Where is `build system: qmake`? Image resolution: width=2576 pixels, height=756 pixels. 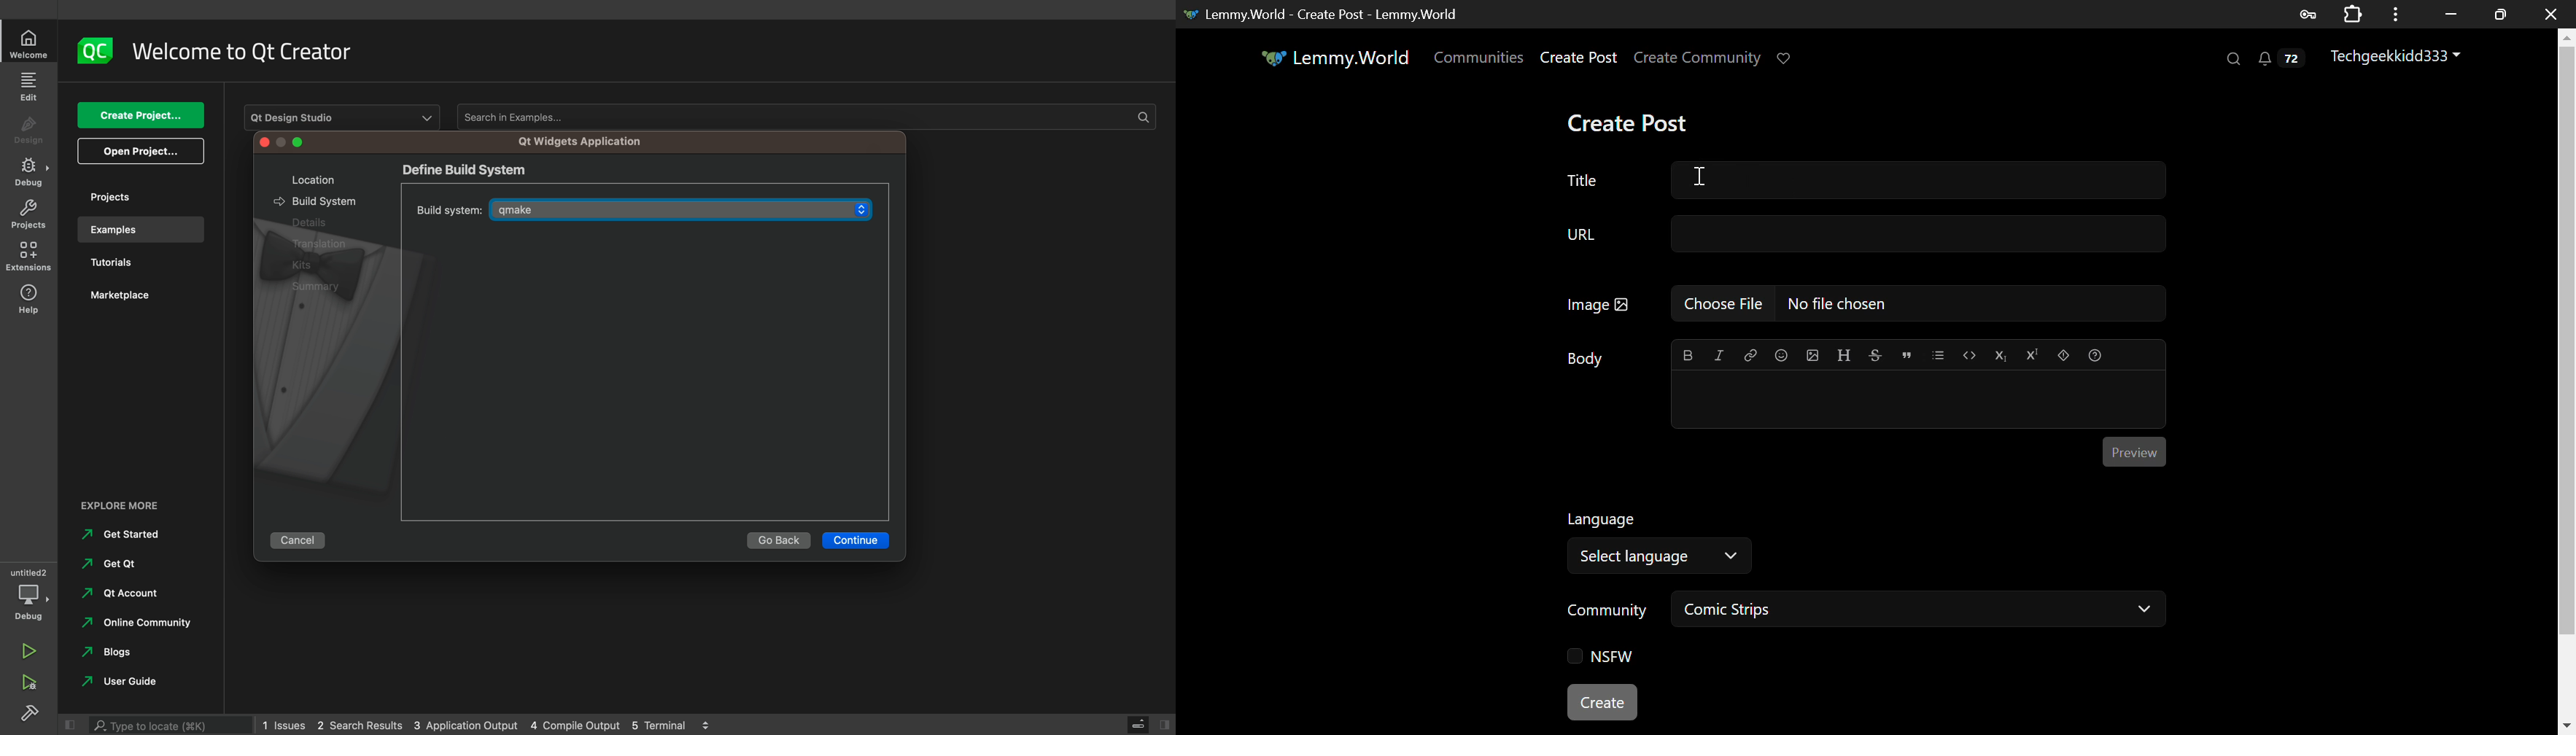 build system: qmake is located at coordinates (642, 208).